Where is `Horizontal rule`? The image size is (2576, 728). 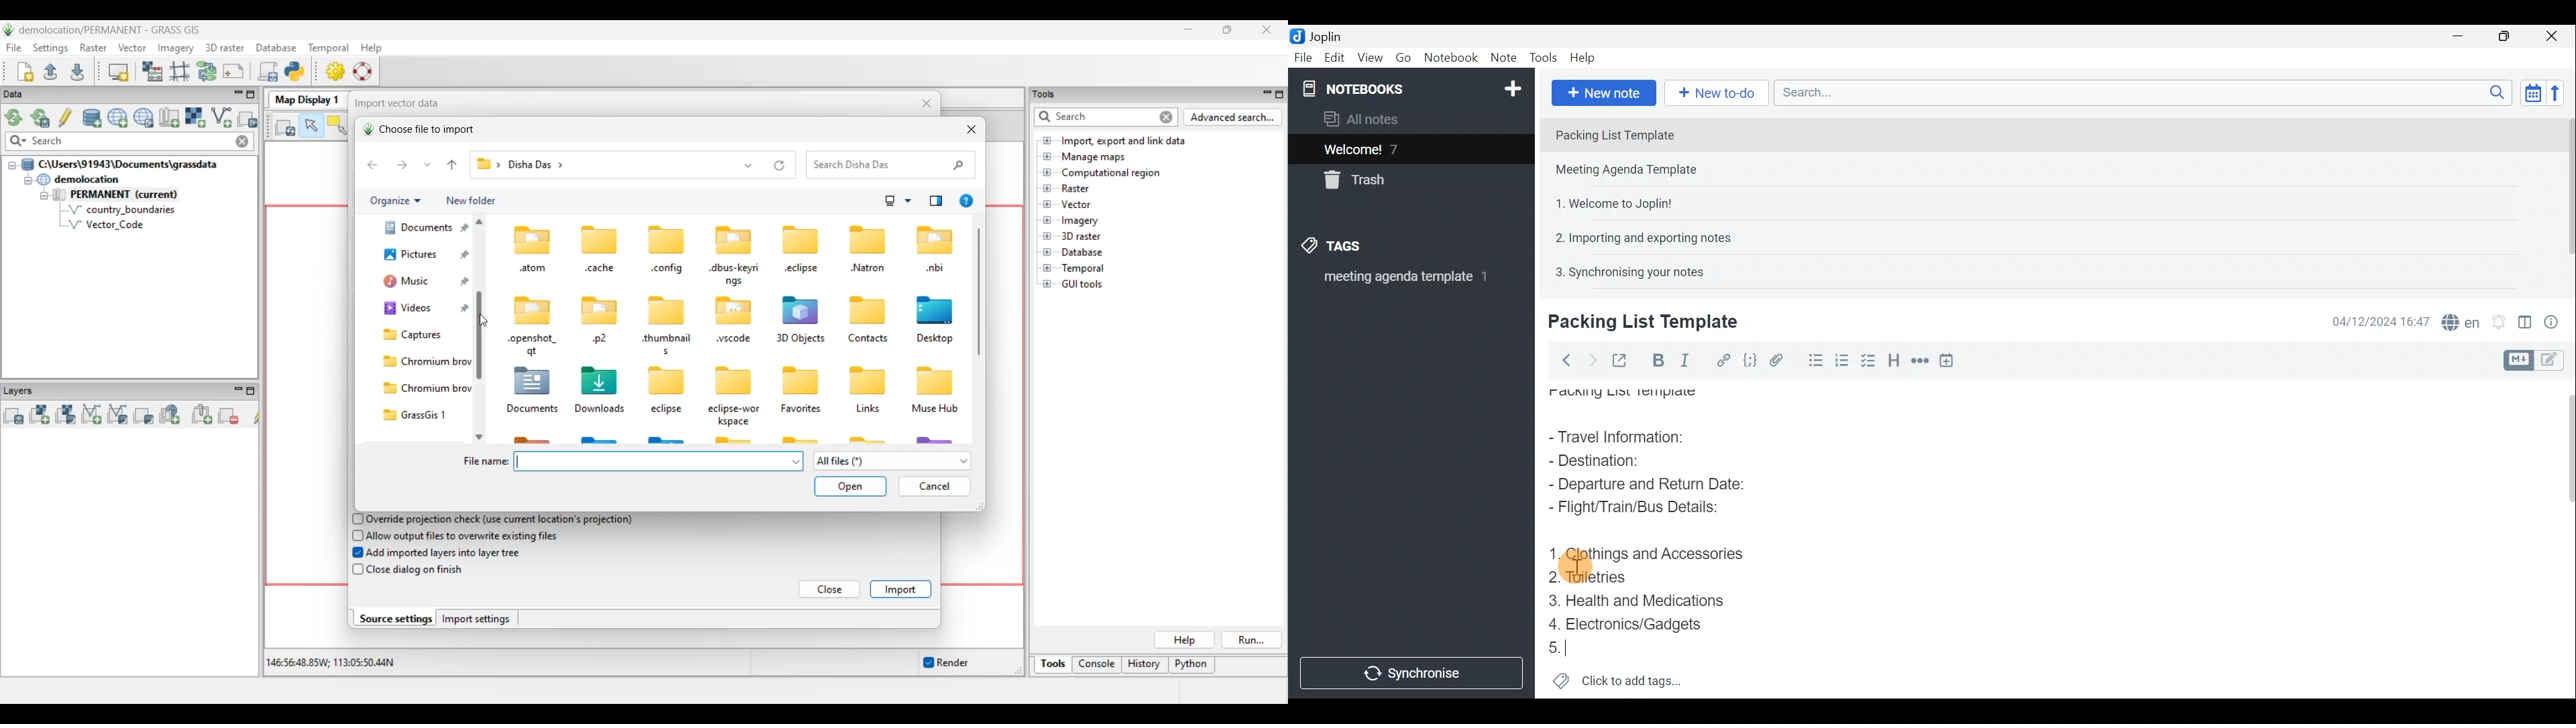
Horizontal rule is located at coordinates (1918, 361).